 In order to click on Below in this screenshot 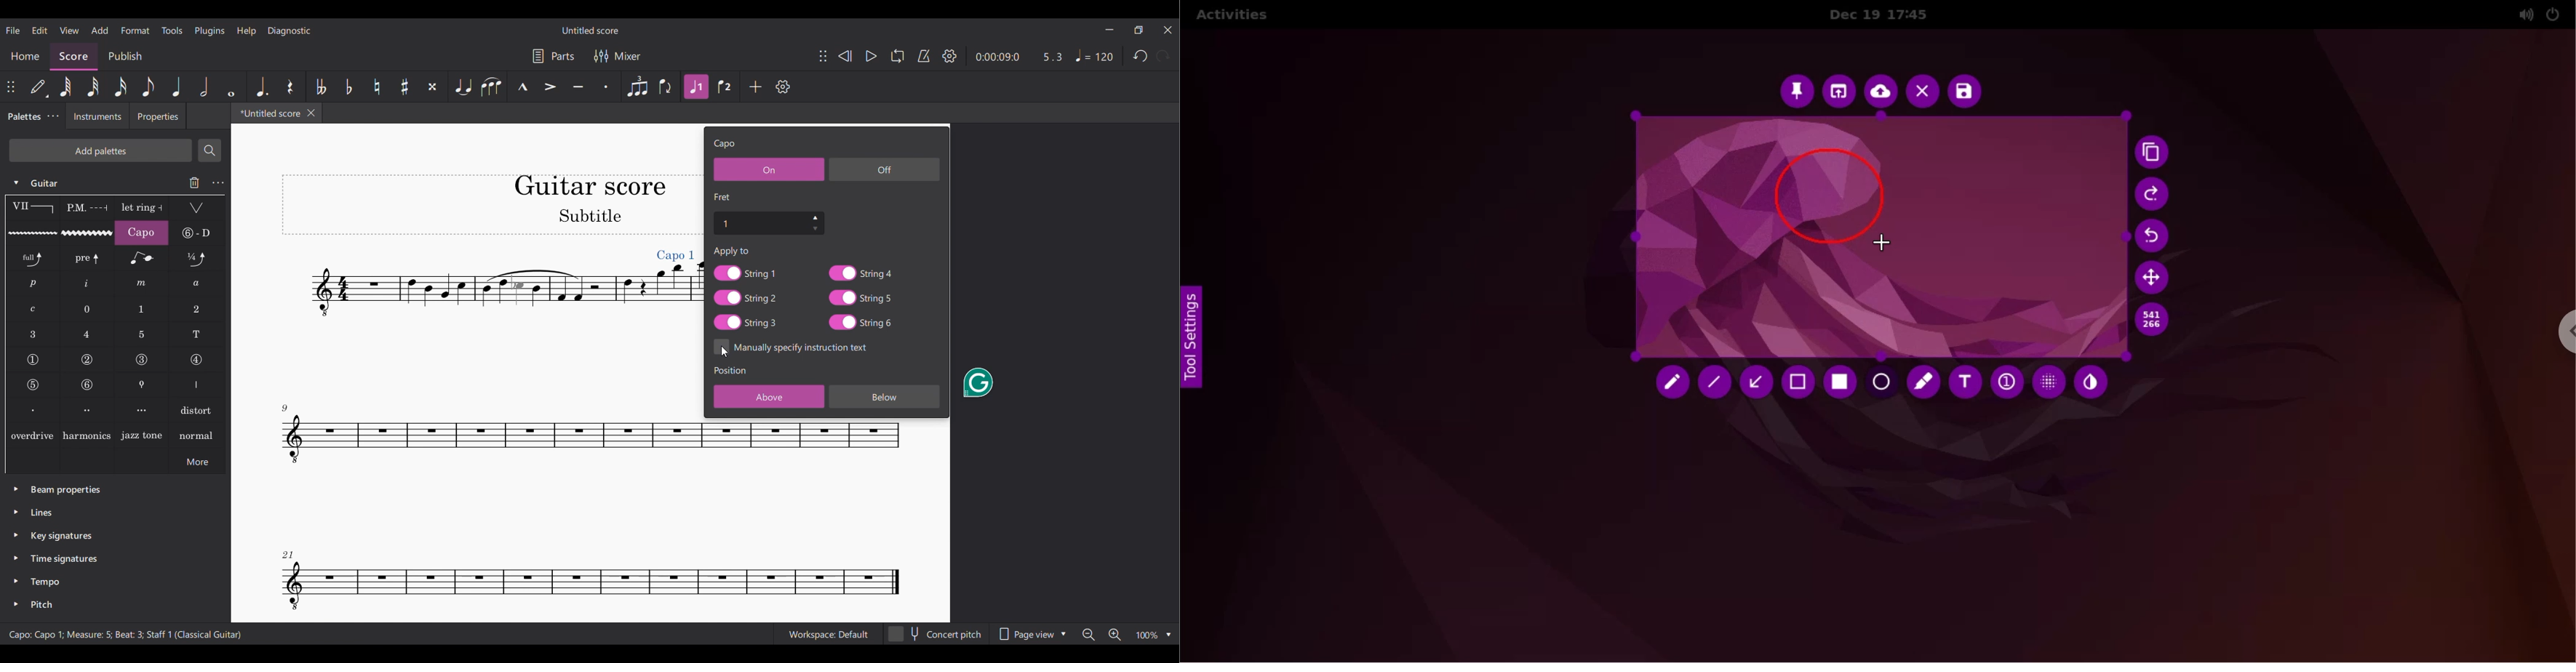, I will do `click(885, 397)`.